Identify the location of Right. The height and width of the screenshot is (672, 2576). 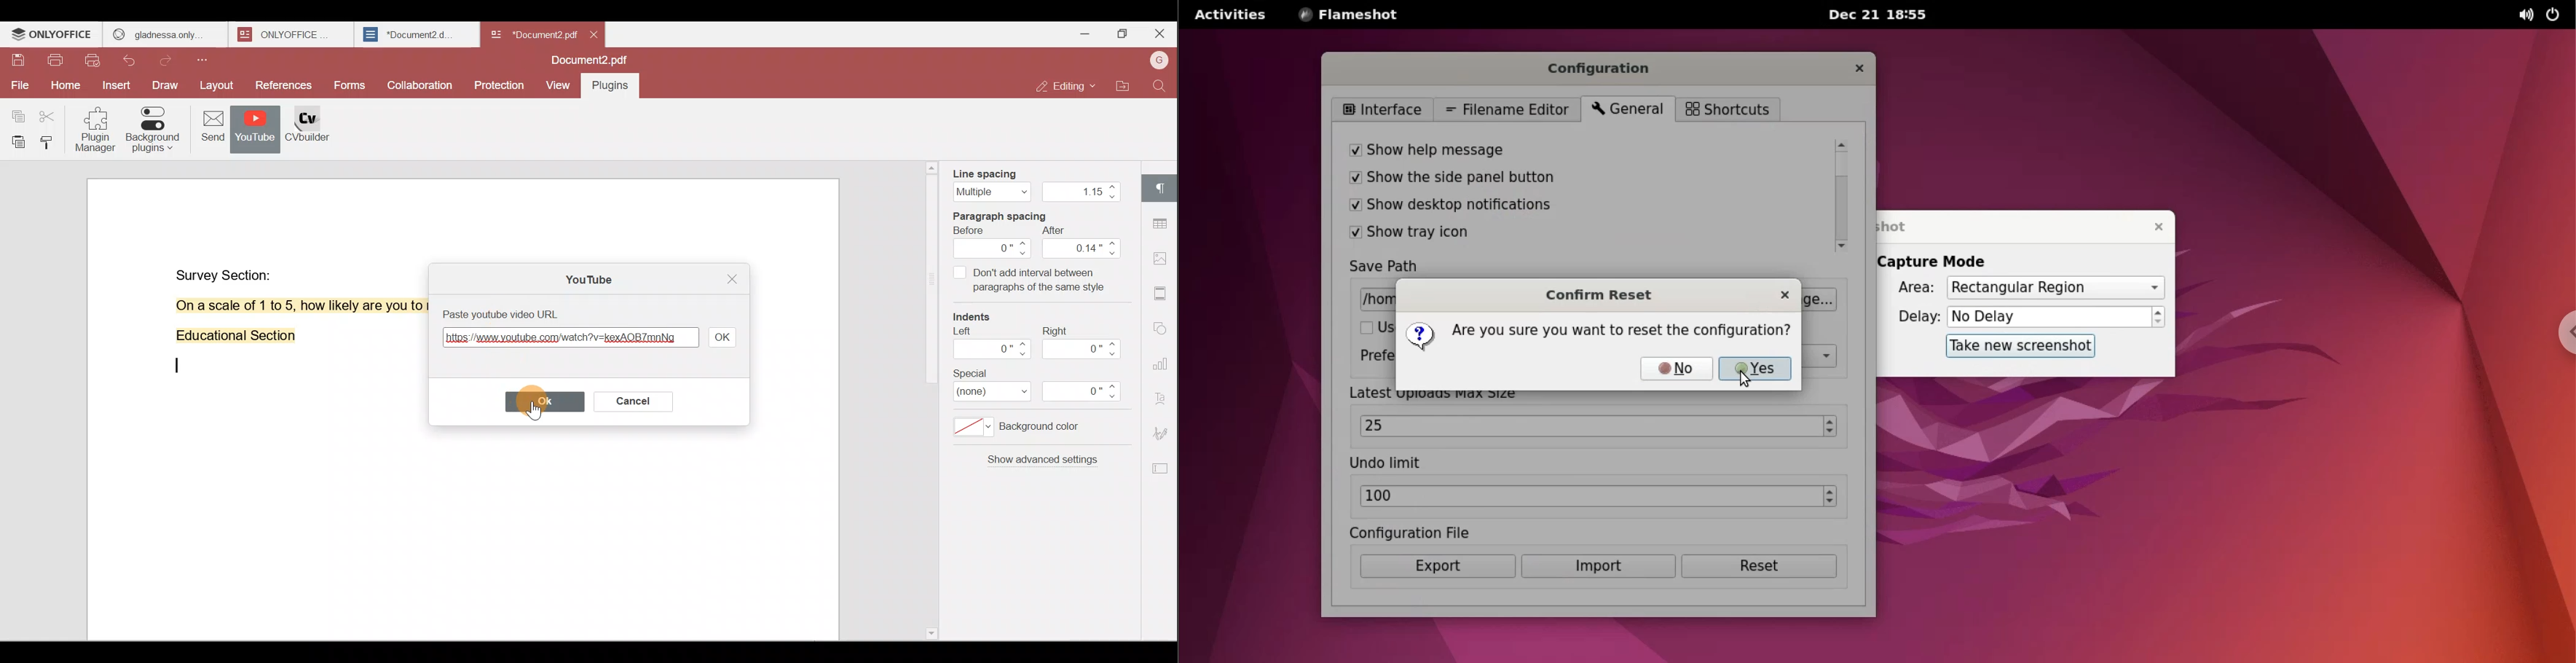
(1086, 343).